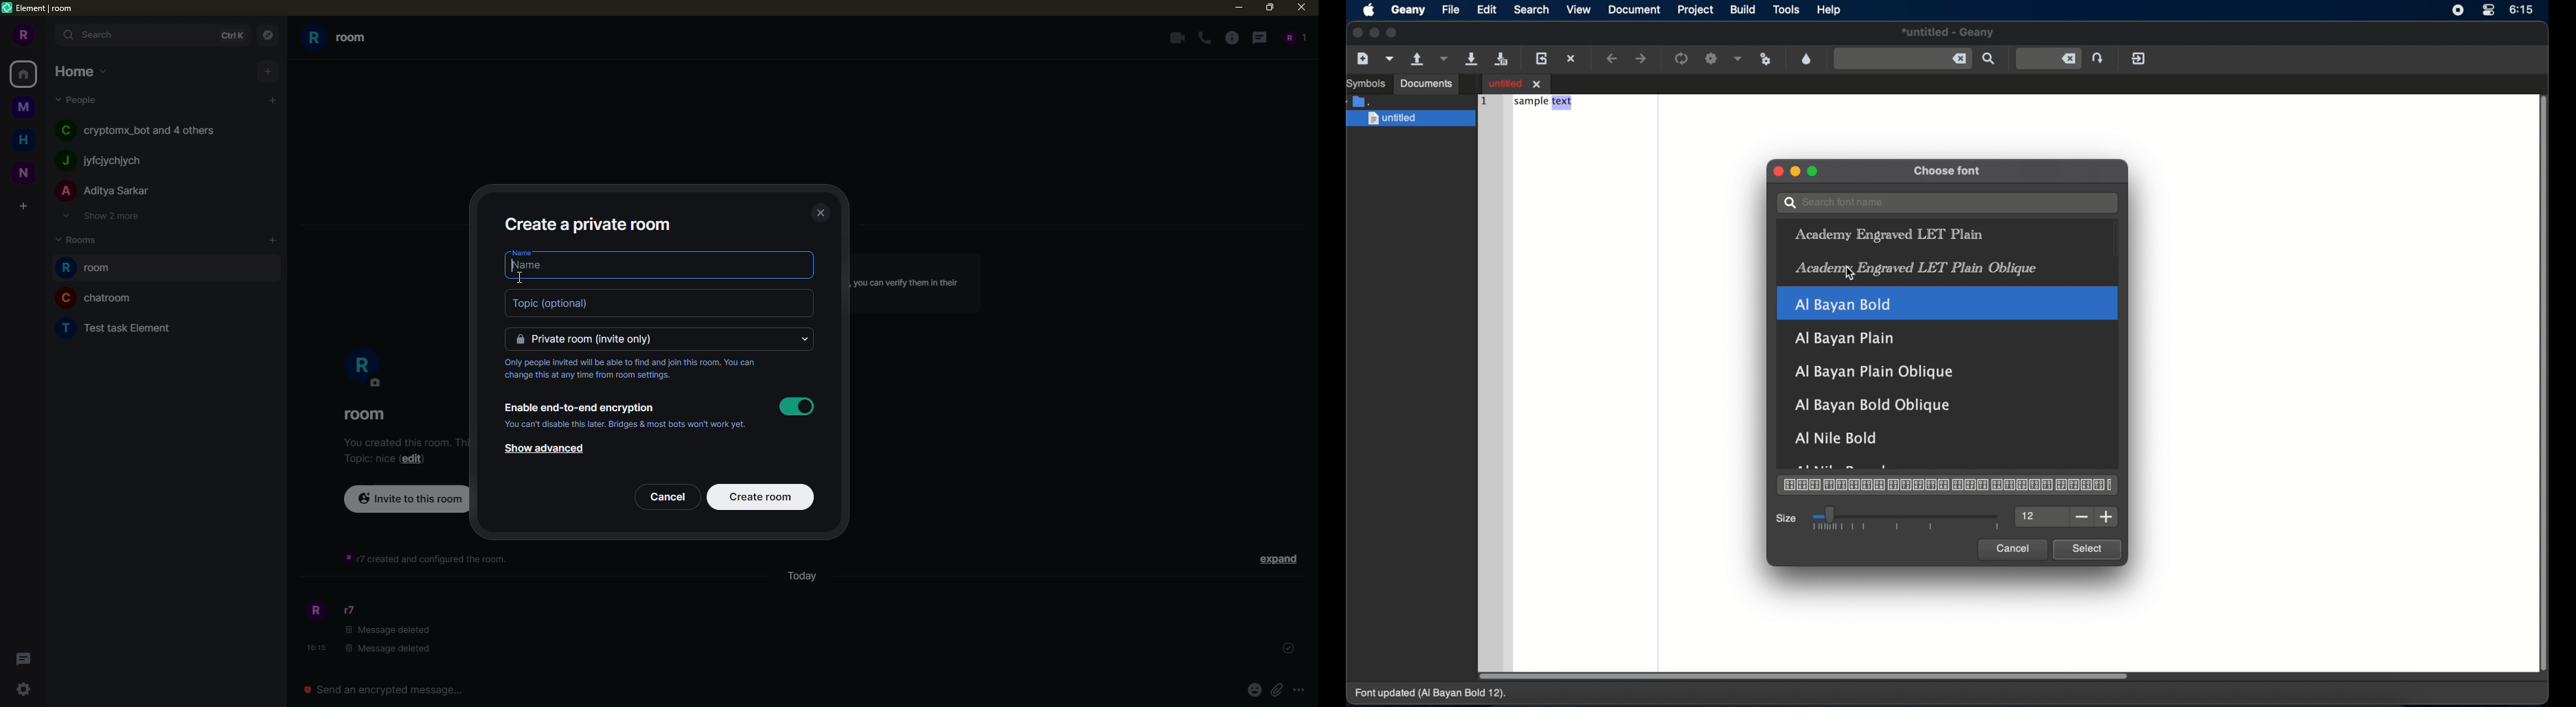  Describe the element at coordinates (582, 406) in the screenshot. I see `enable encryption` at that location.